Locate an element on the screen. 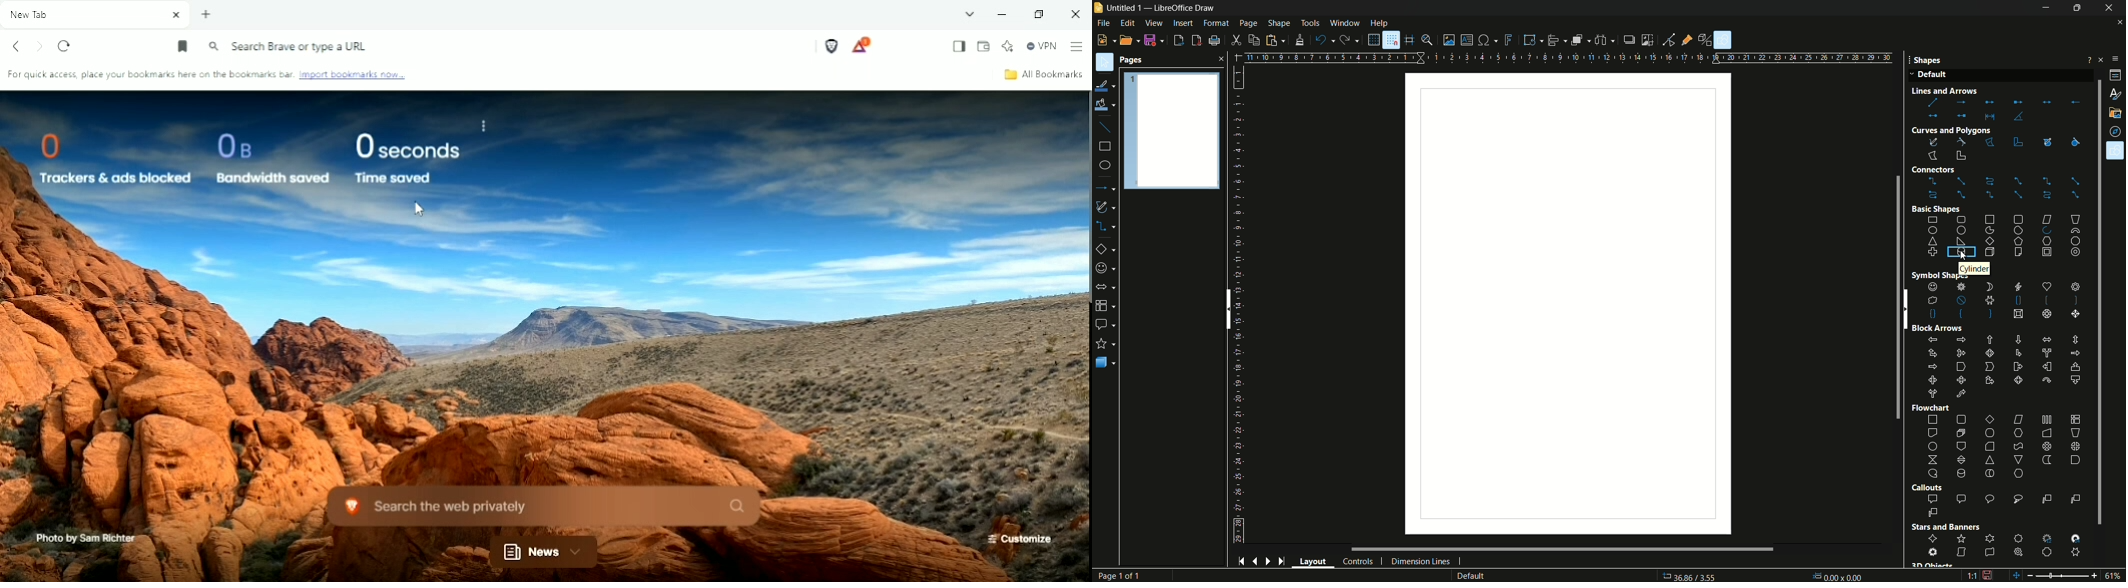 This screenshot has width=2128, height=588. Flowchart is located at coordinates (1933, 408).